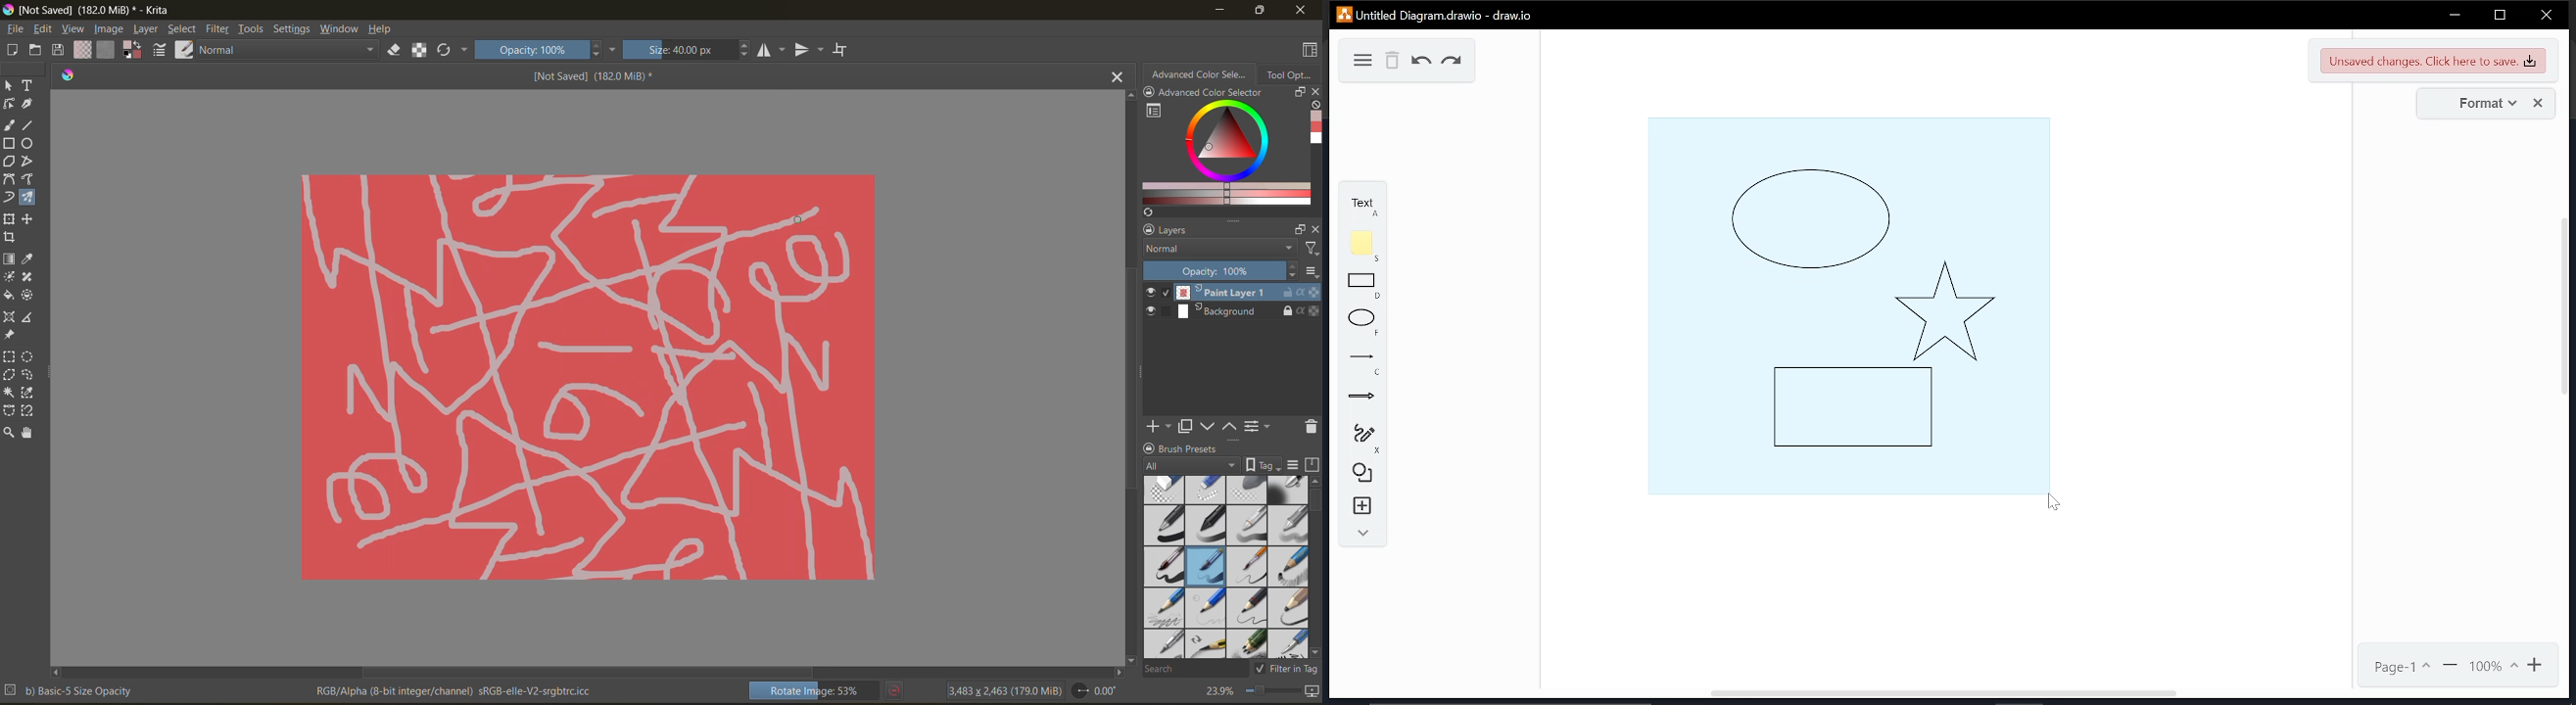 The height and width of the screenshot is (728, 2576). I want to click on unsaved changes, so click(2433, 60).